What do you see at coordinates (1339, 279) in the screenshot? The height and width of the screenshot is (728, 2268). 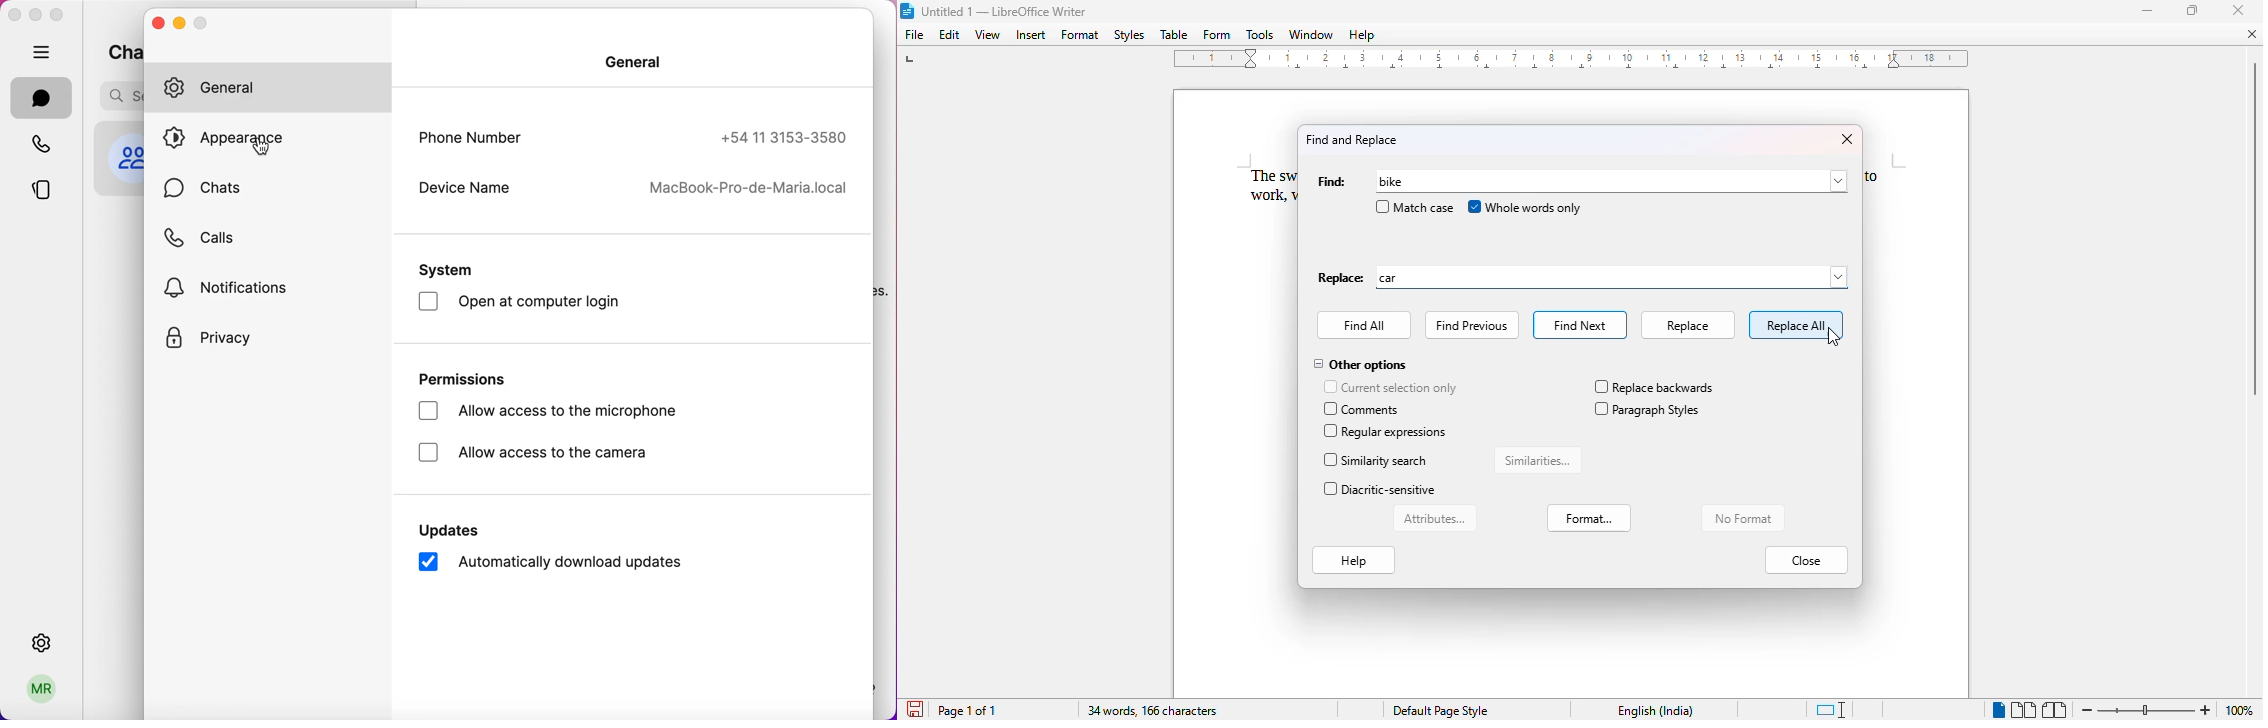 I see `Replace` at bounding box center [1339, 279].